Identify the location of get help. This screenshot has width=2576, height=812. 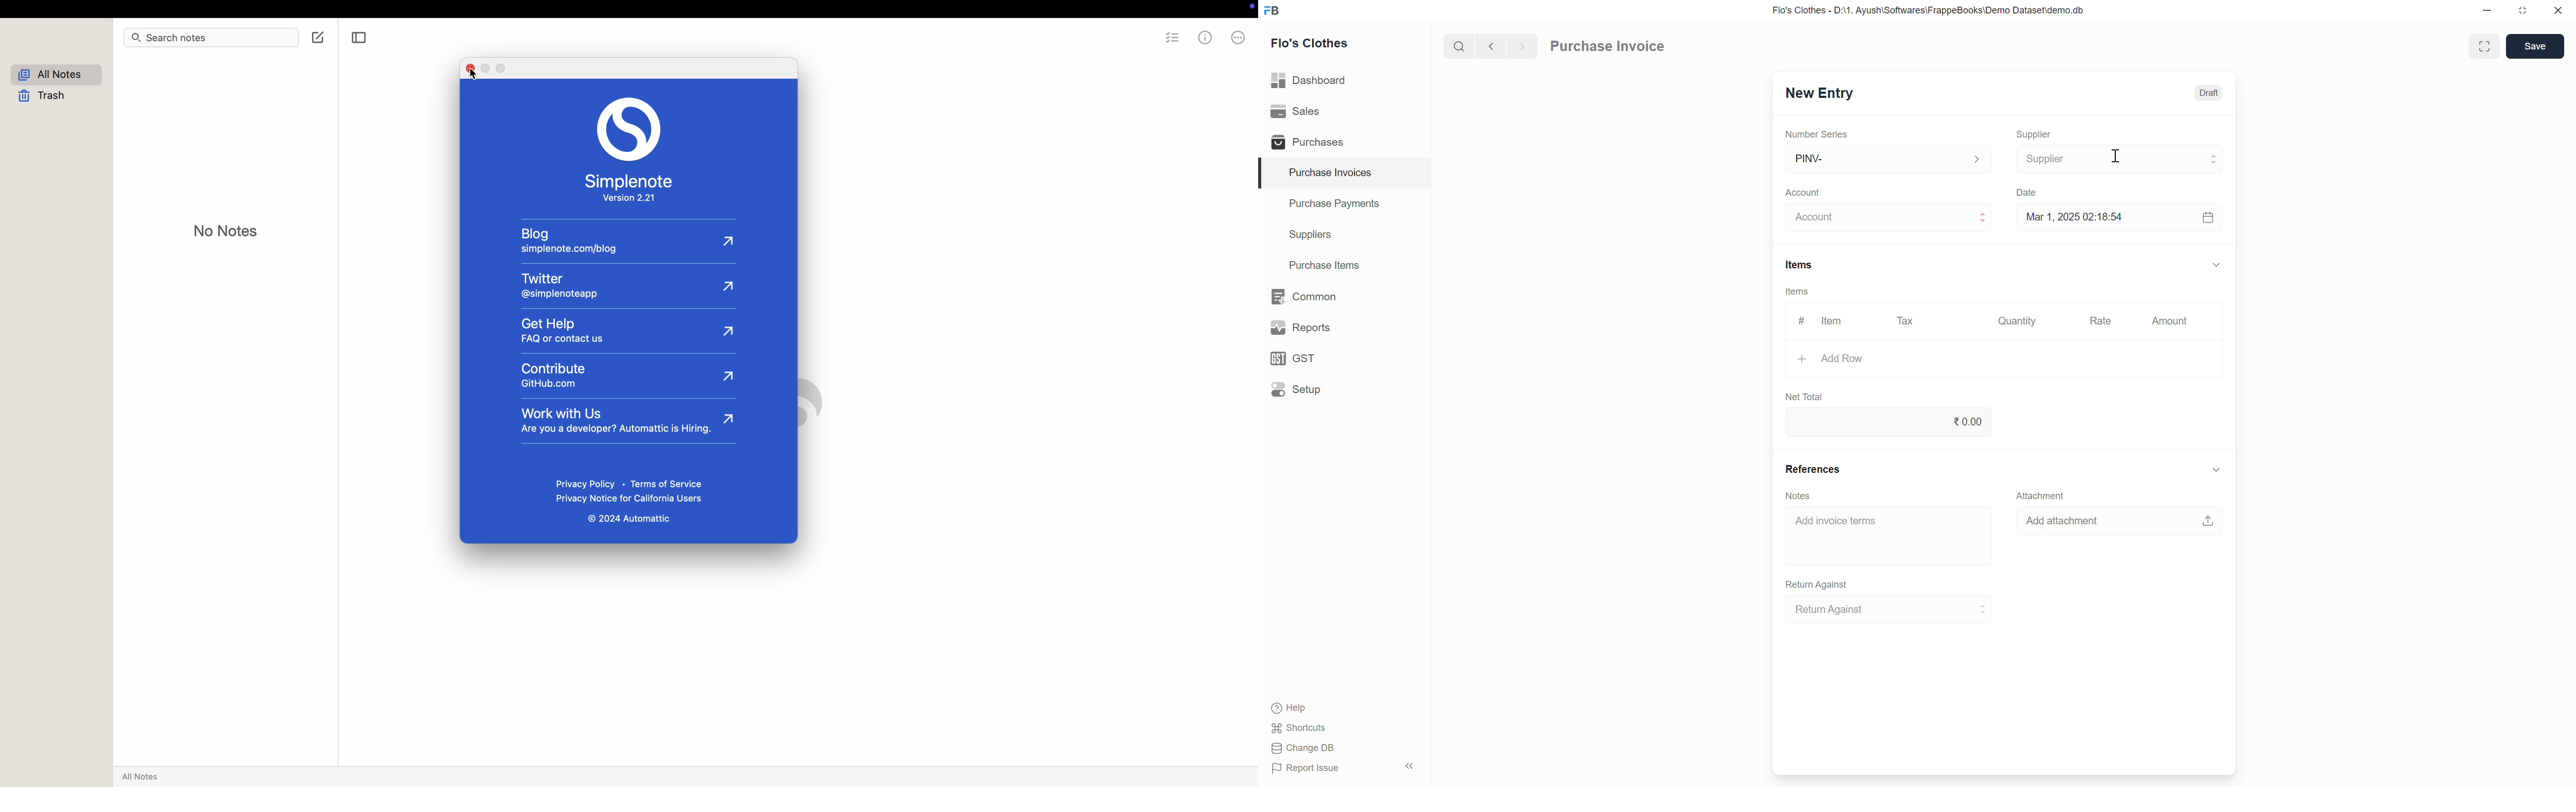
(628, 331).